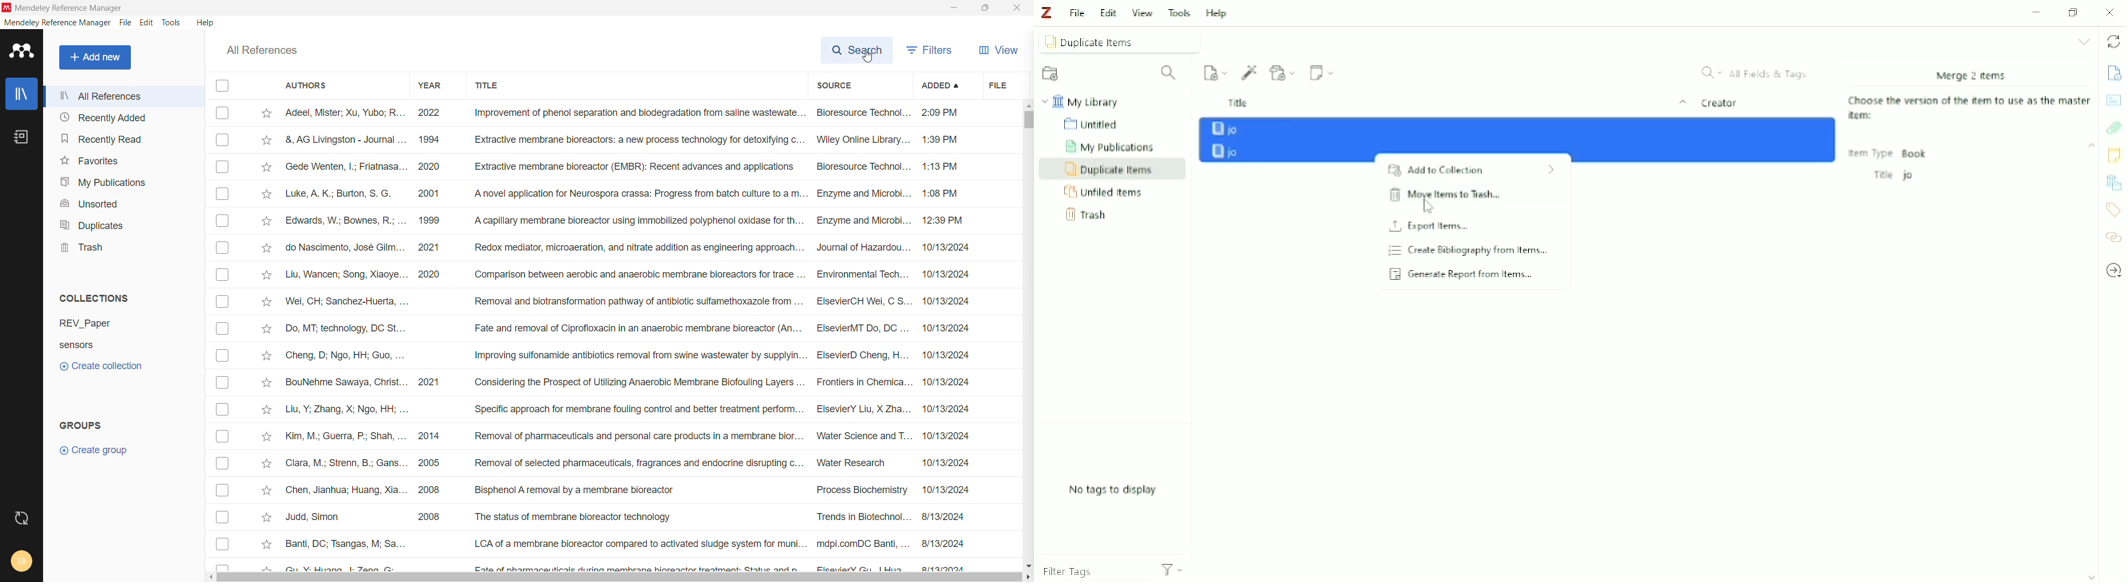 The height and width of the screenshot is (588, 2128). Describe the element at coordinates (1000, 48) in the screenshot. I see `view` at that location.